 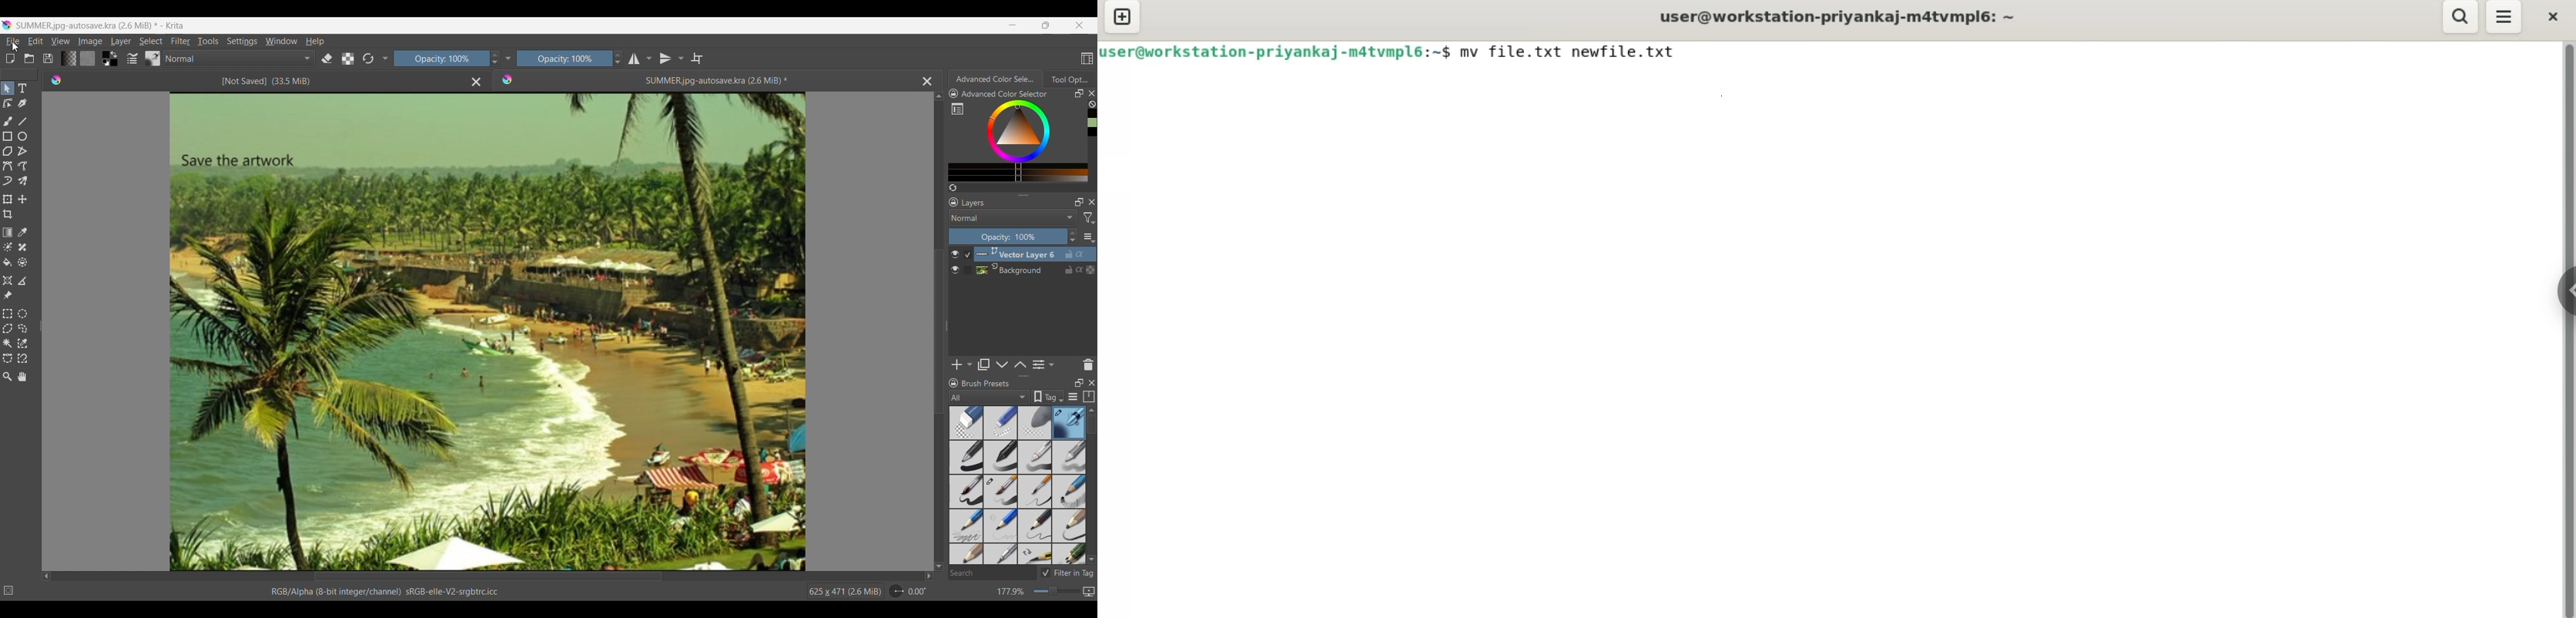 What do you see at coordinates (897, 592) in the screenshot?
I see `Dial to change rotation` at bounding box center [897, 592].